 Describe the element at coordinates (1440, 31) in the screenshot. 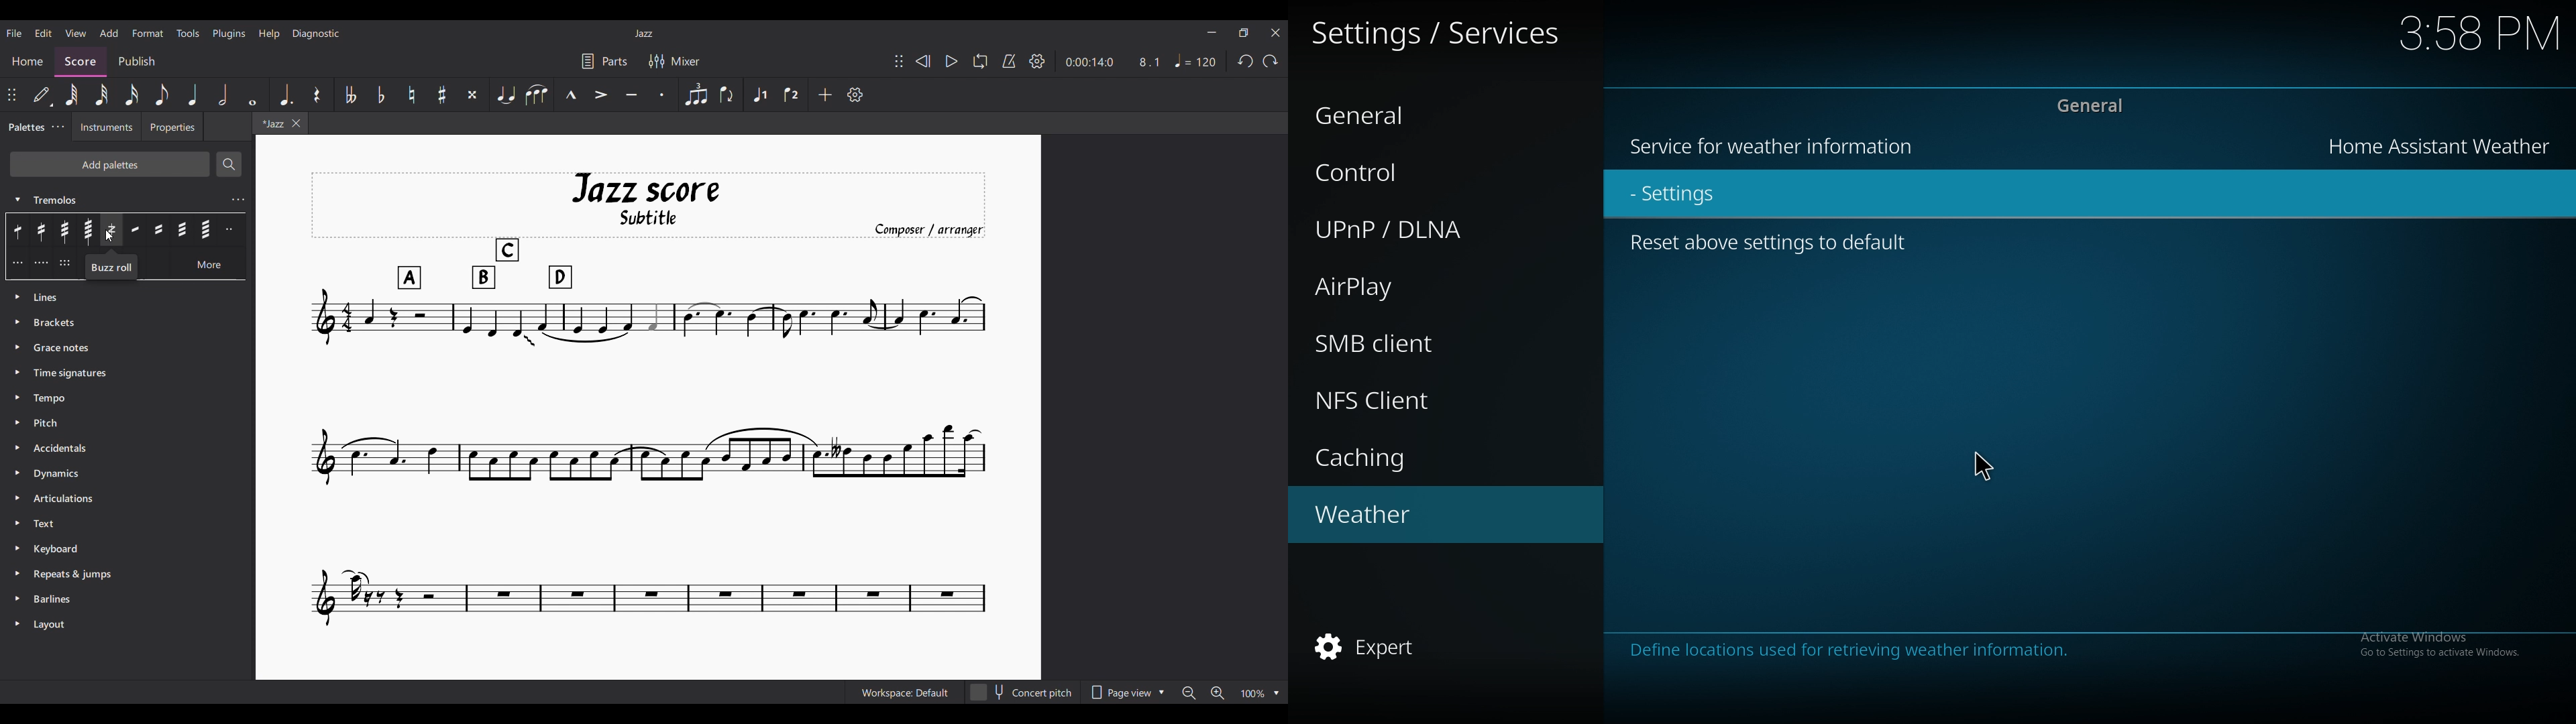

I see `Settings/Services` at that location.